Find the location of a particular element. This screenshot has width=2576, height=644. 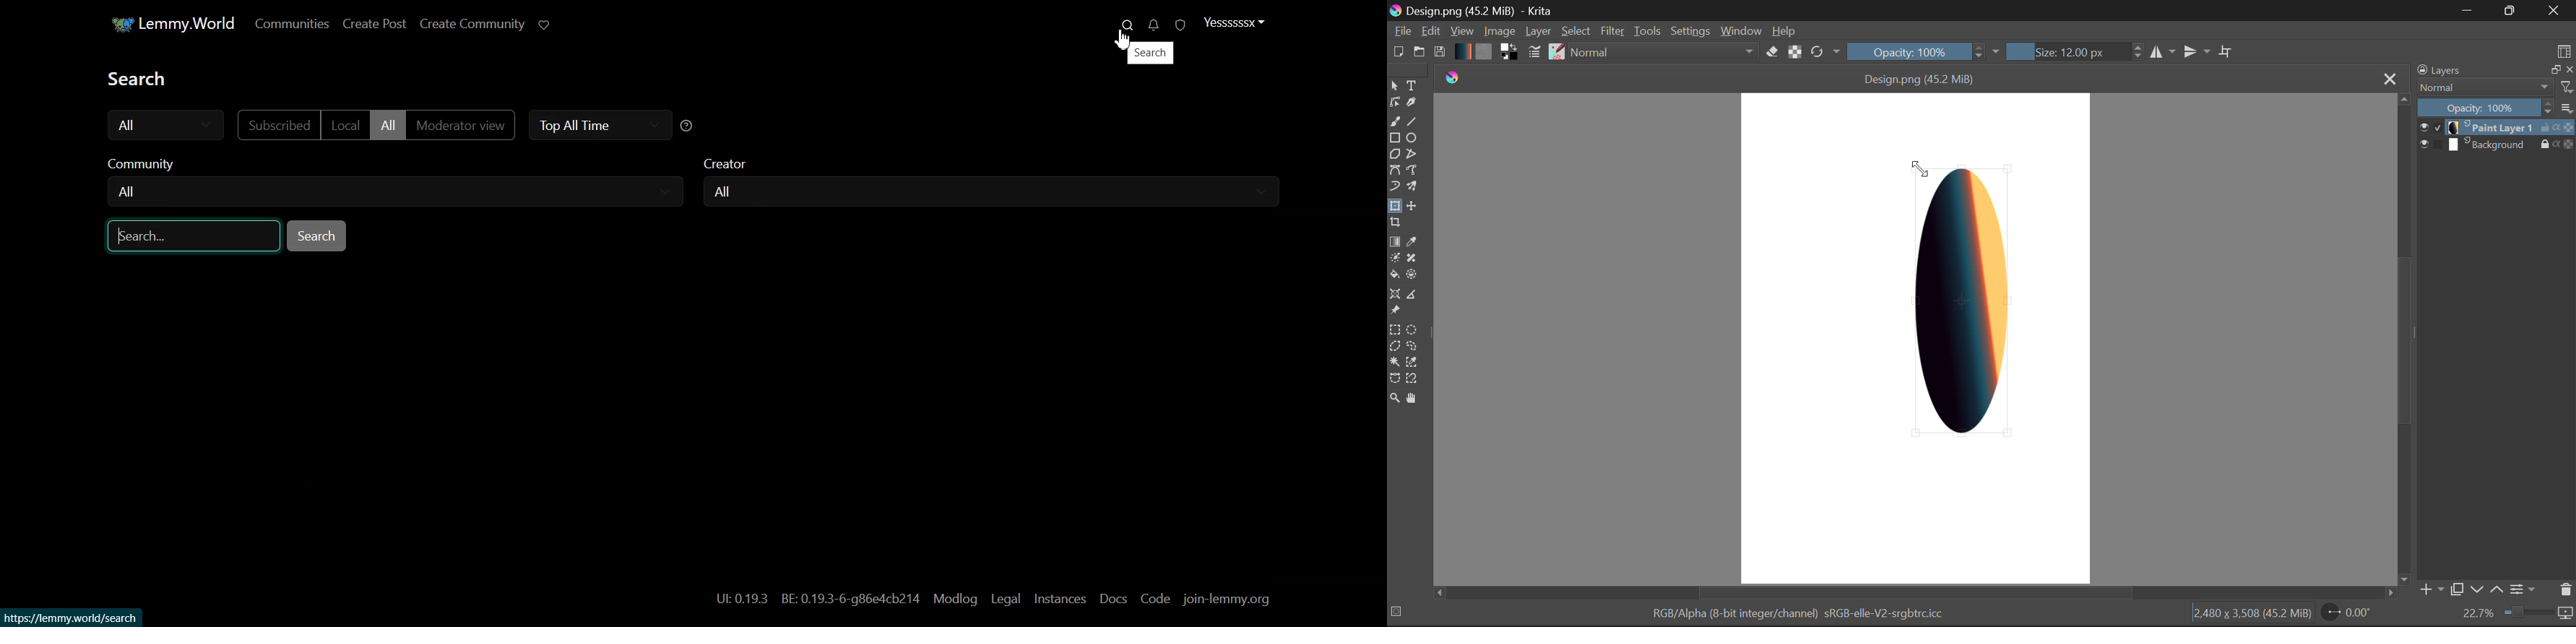

Colorize Mask Tool is located at coordinates (1394, 258).